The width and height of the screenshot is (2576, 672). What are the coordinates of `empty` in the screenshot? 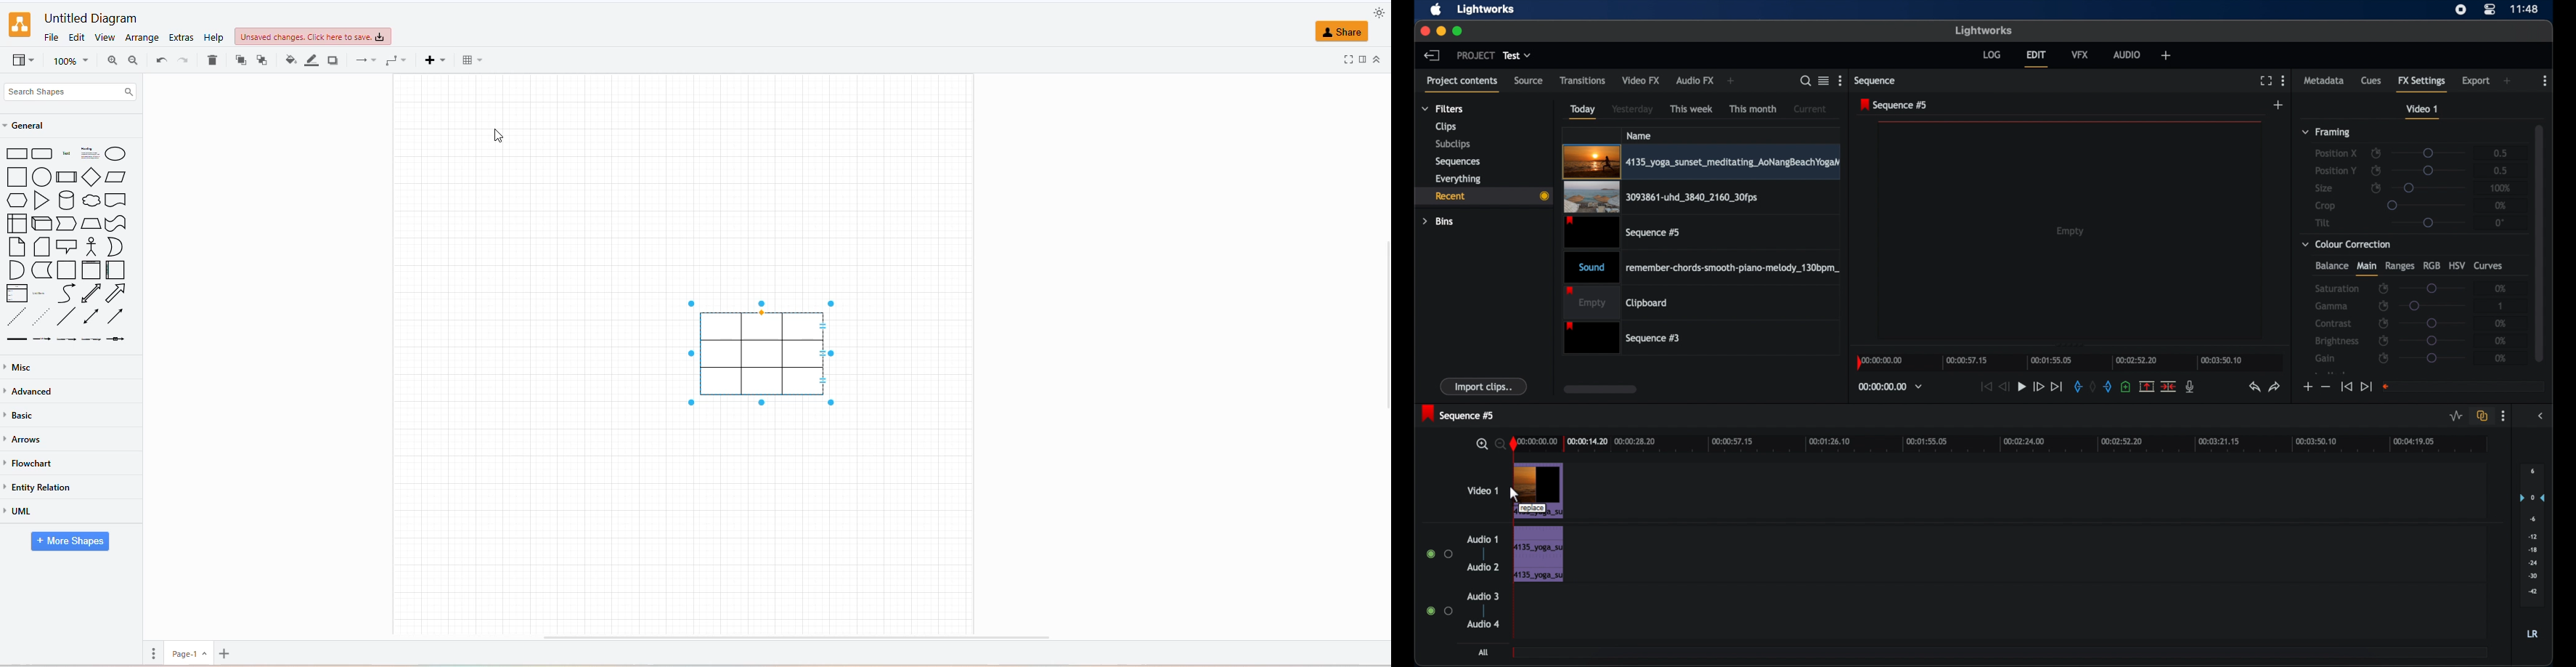 It's located at (2071, 231).